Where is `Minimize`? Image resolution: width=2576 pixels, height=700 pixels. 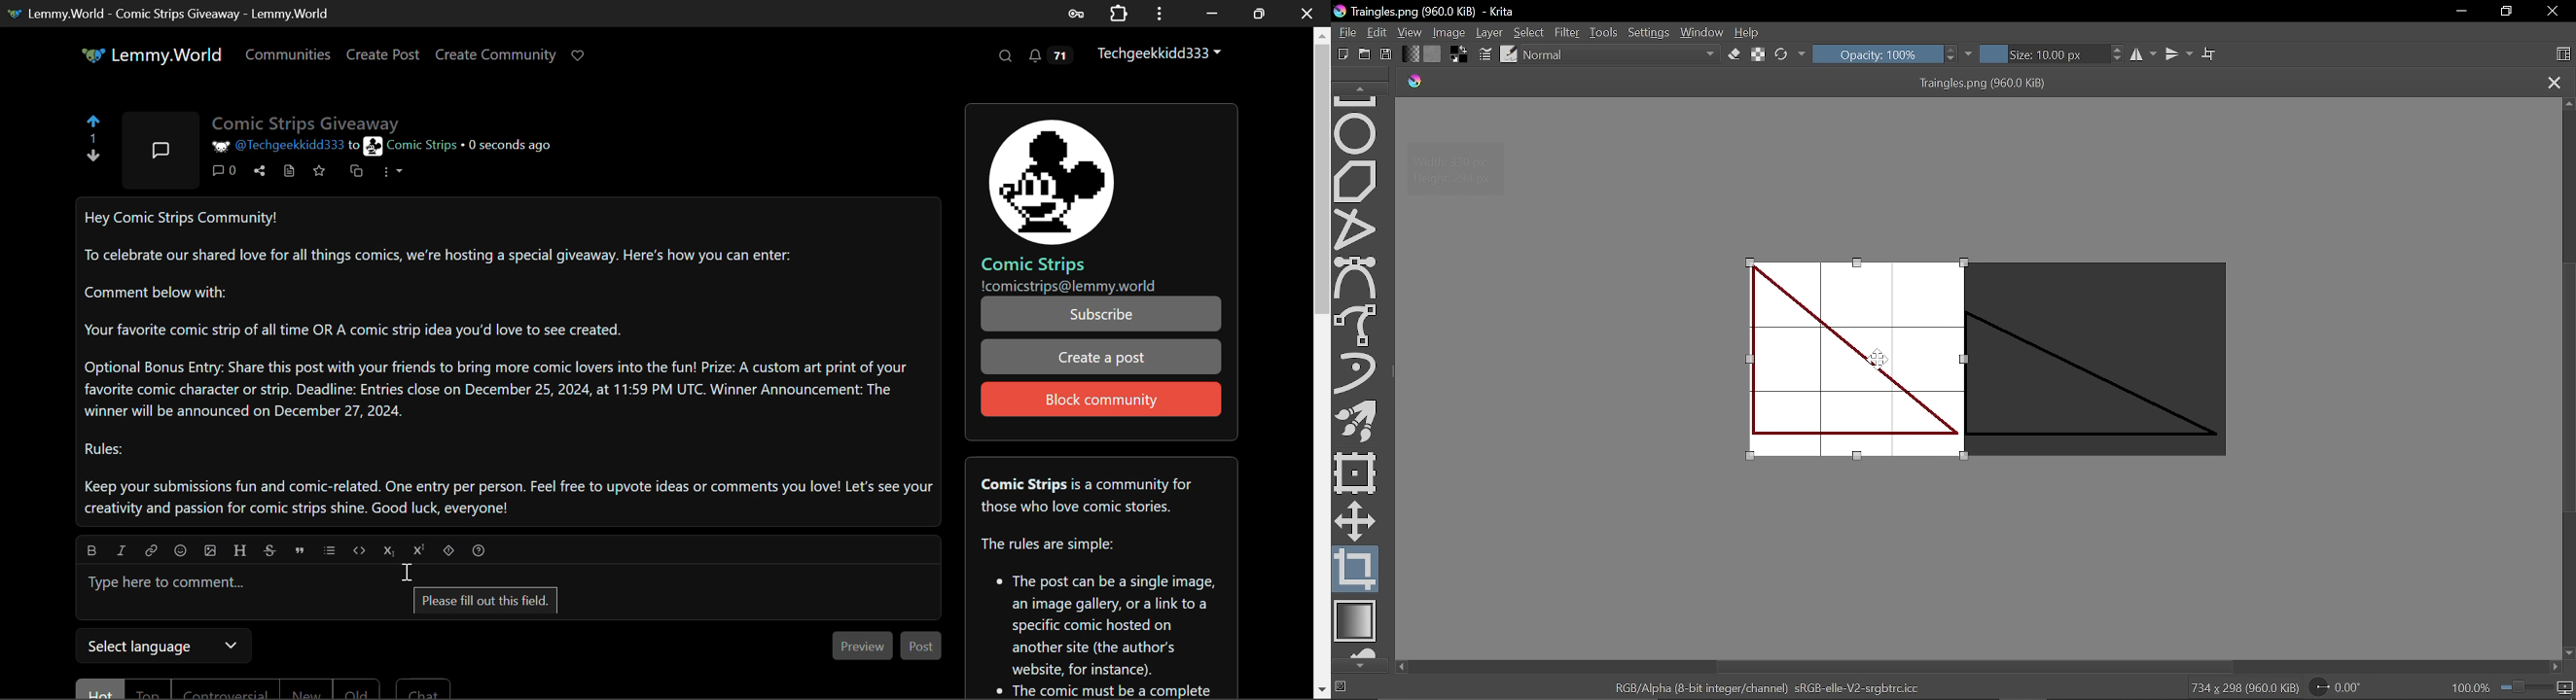 Minimize is located at coordinates (2461, 13).